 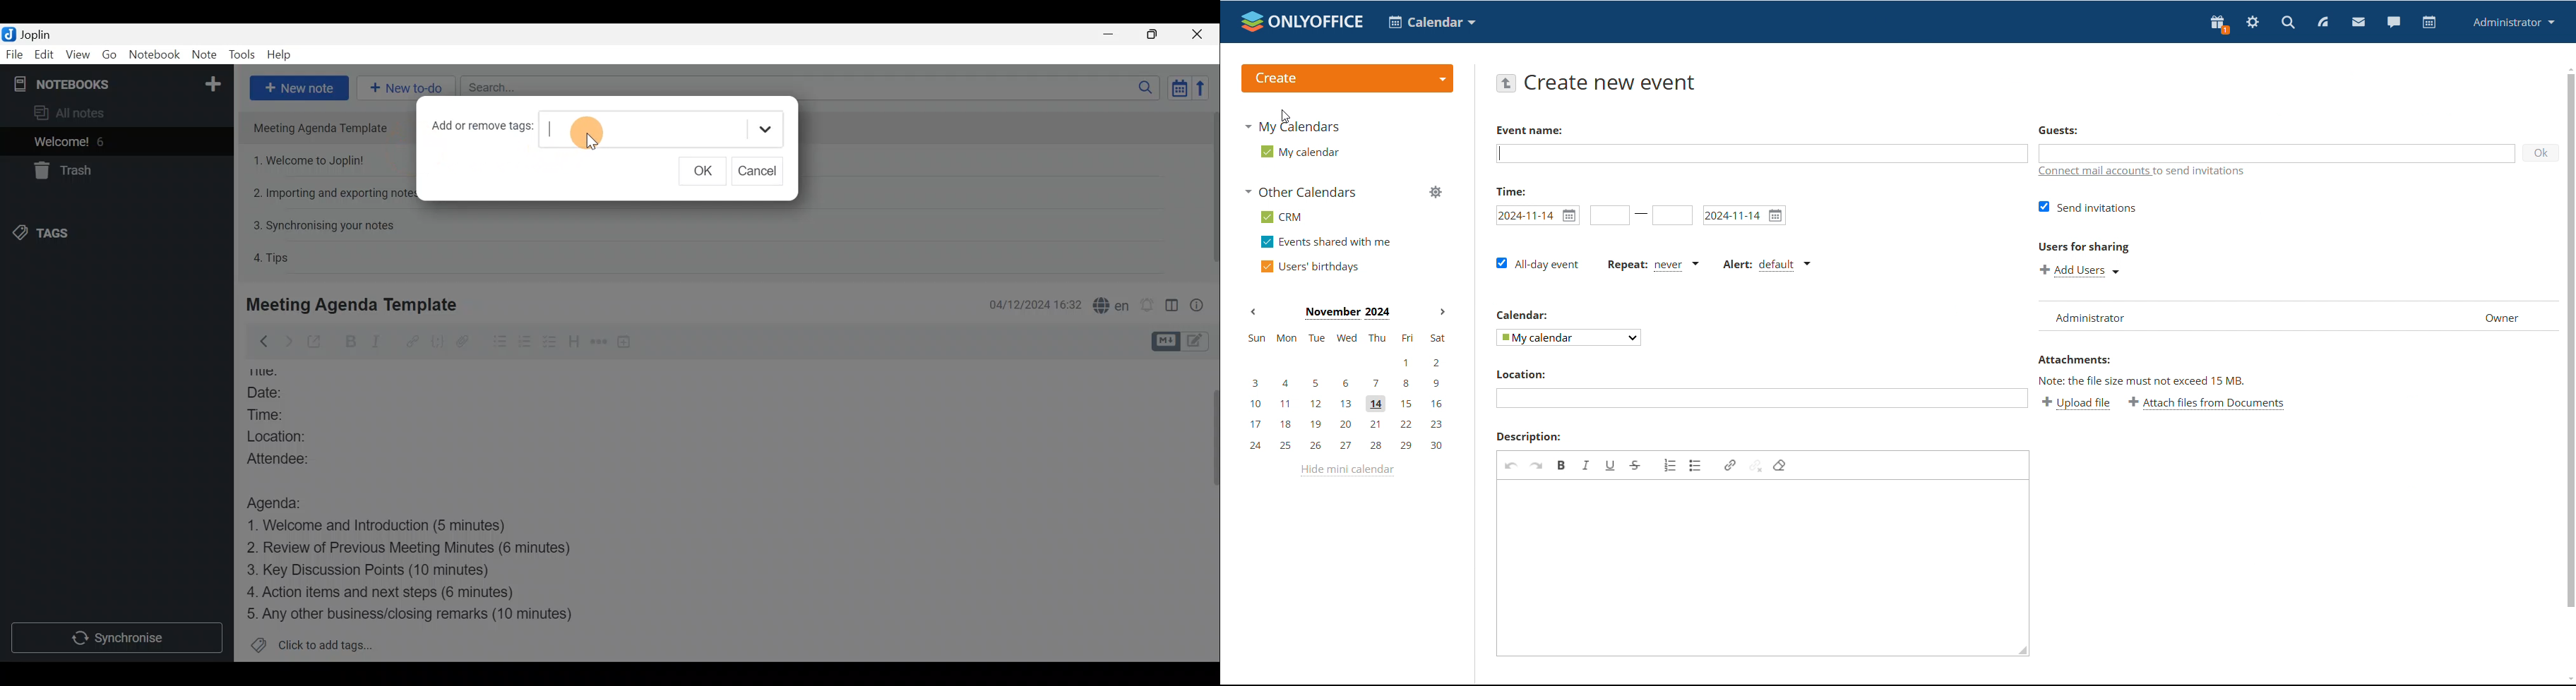 I want to click on , so click(x=269, y=373).